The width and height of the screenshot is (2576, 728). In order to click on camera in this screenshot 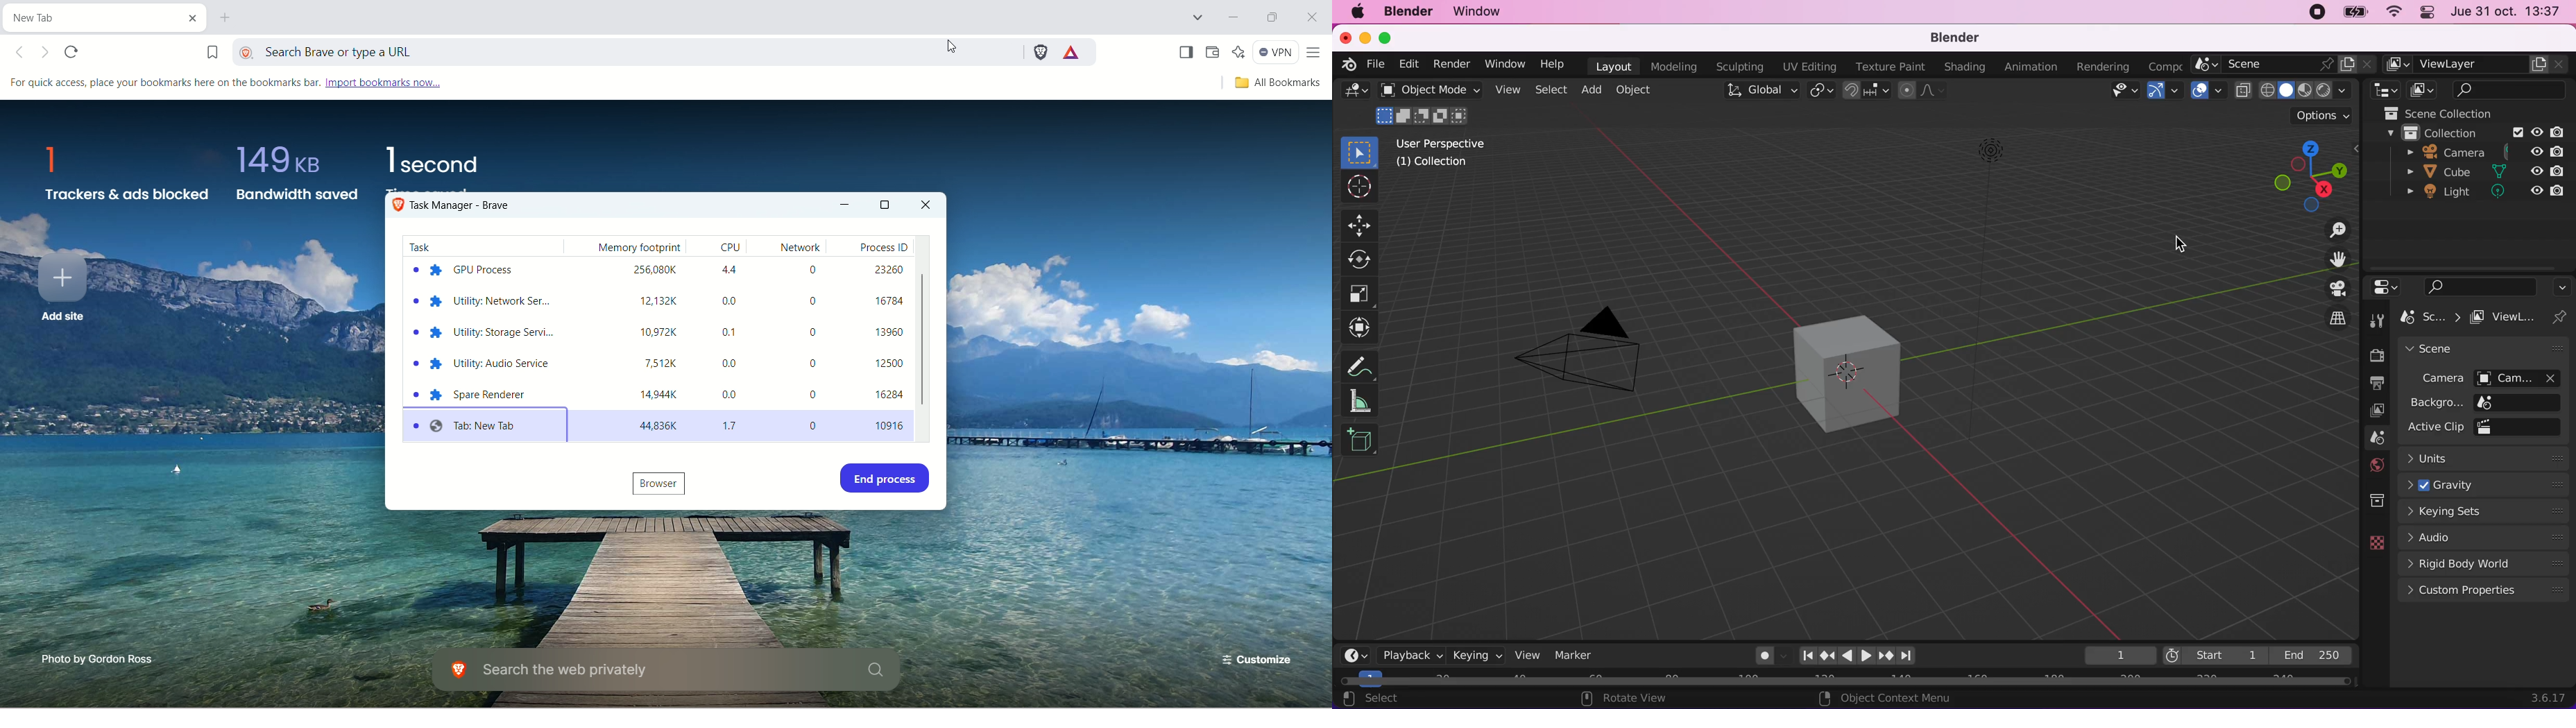, I will do `click(1587, 346)`.